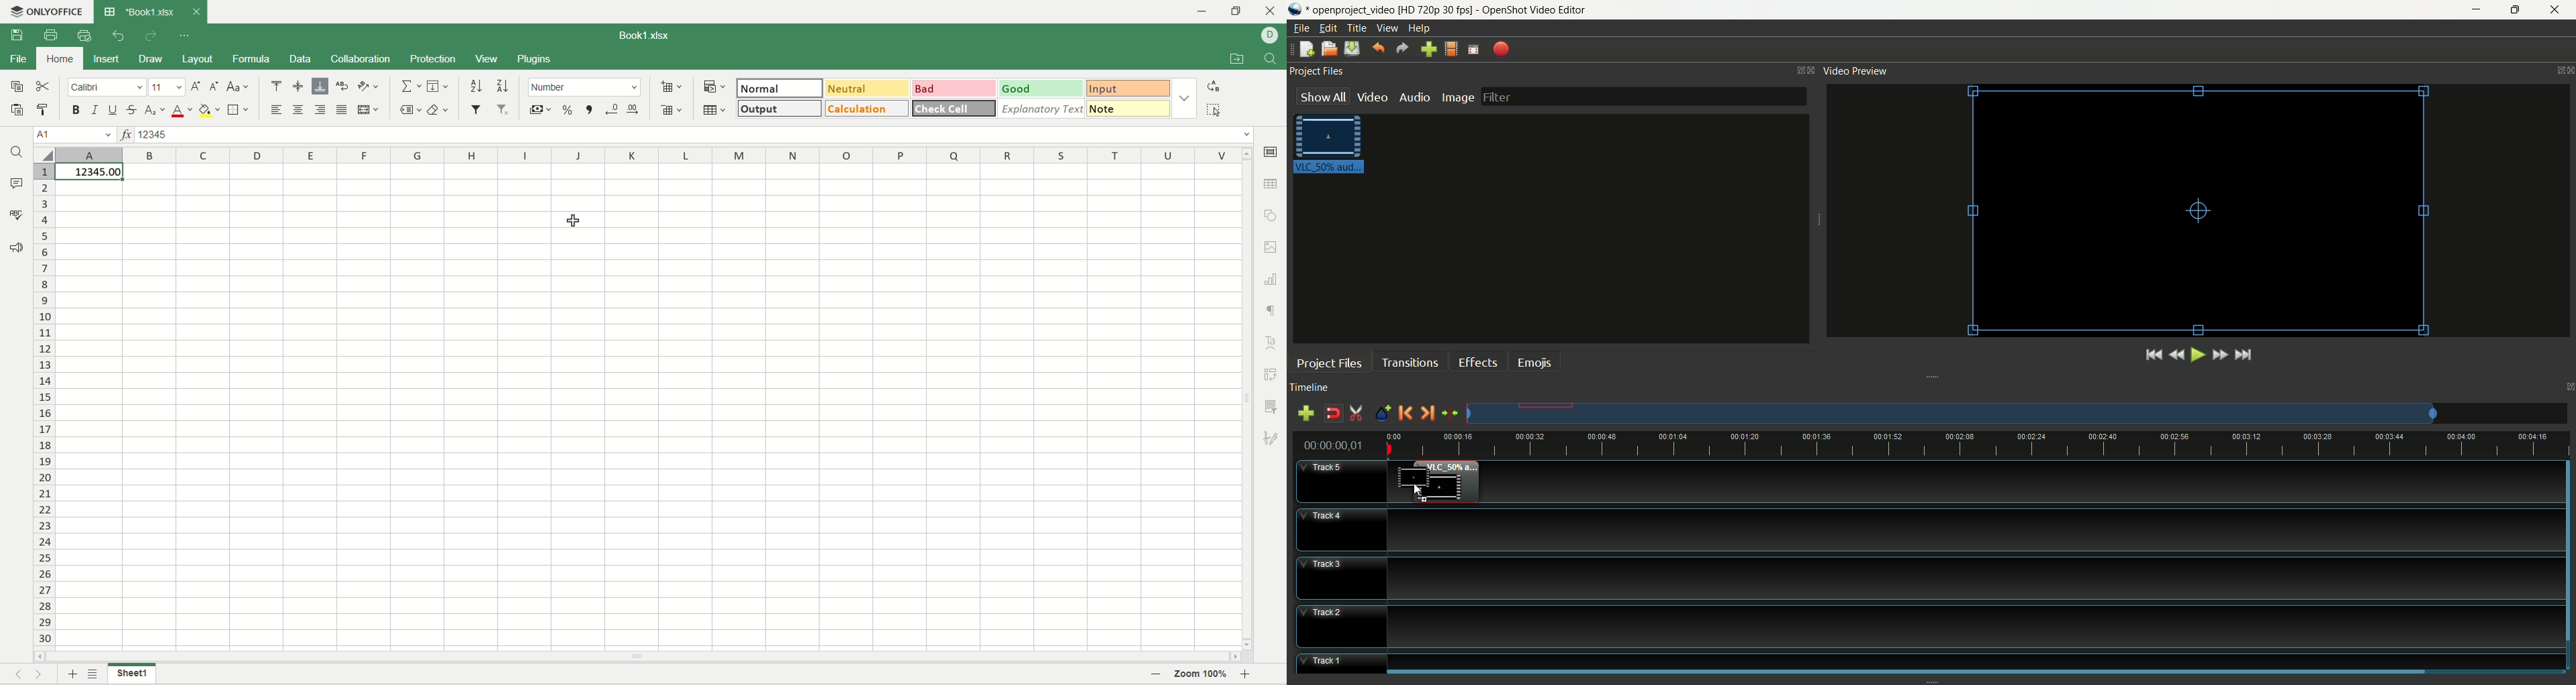  What do you see at coordinates (1273, 184) in the screenshot?
I see `table settings` at bounding box center [1273, 184].